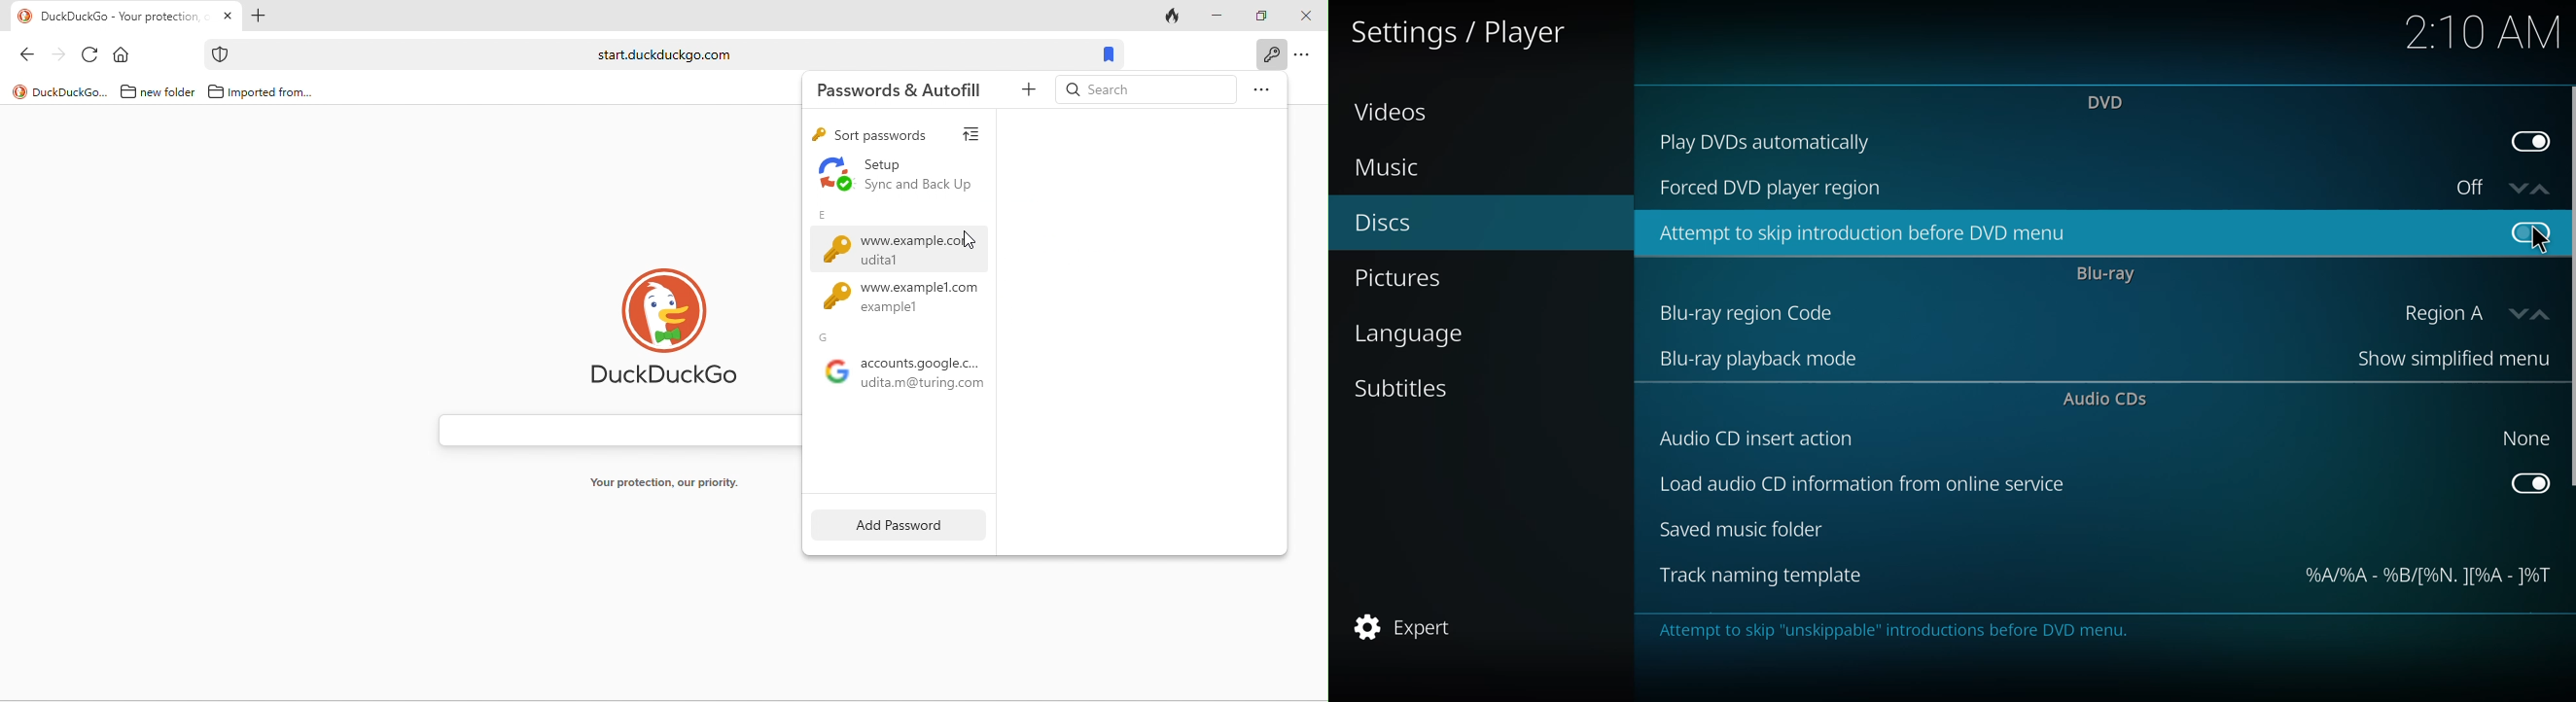 This screenshot has width=2576, height=728. What do you see at coordinates (2484, 32) in the screenshot?
I see `time` at bounding box center [2484, 32].